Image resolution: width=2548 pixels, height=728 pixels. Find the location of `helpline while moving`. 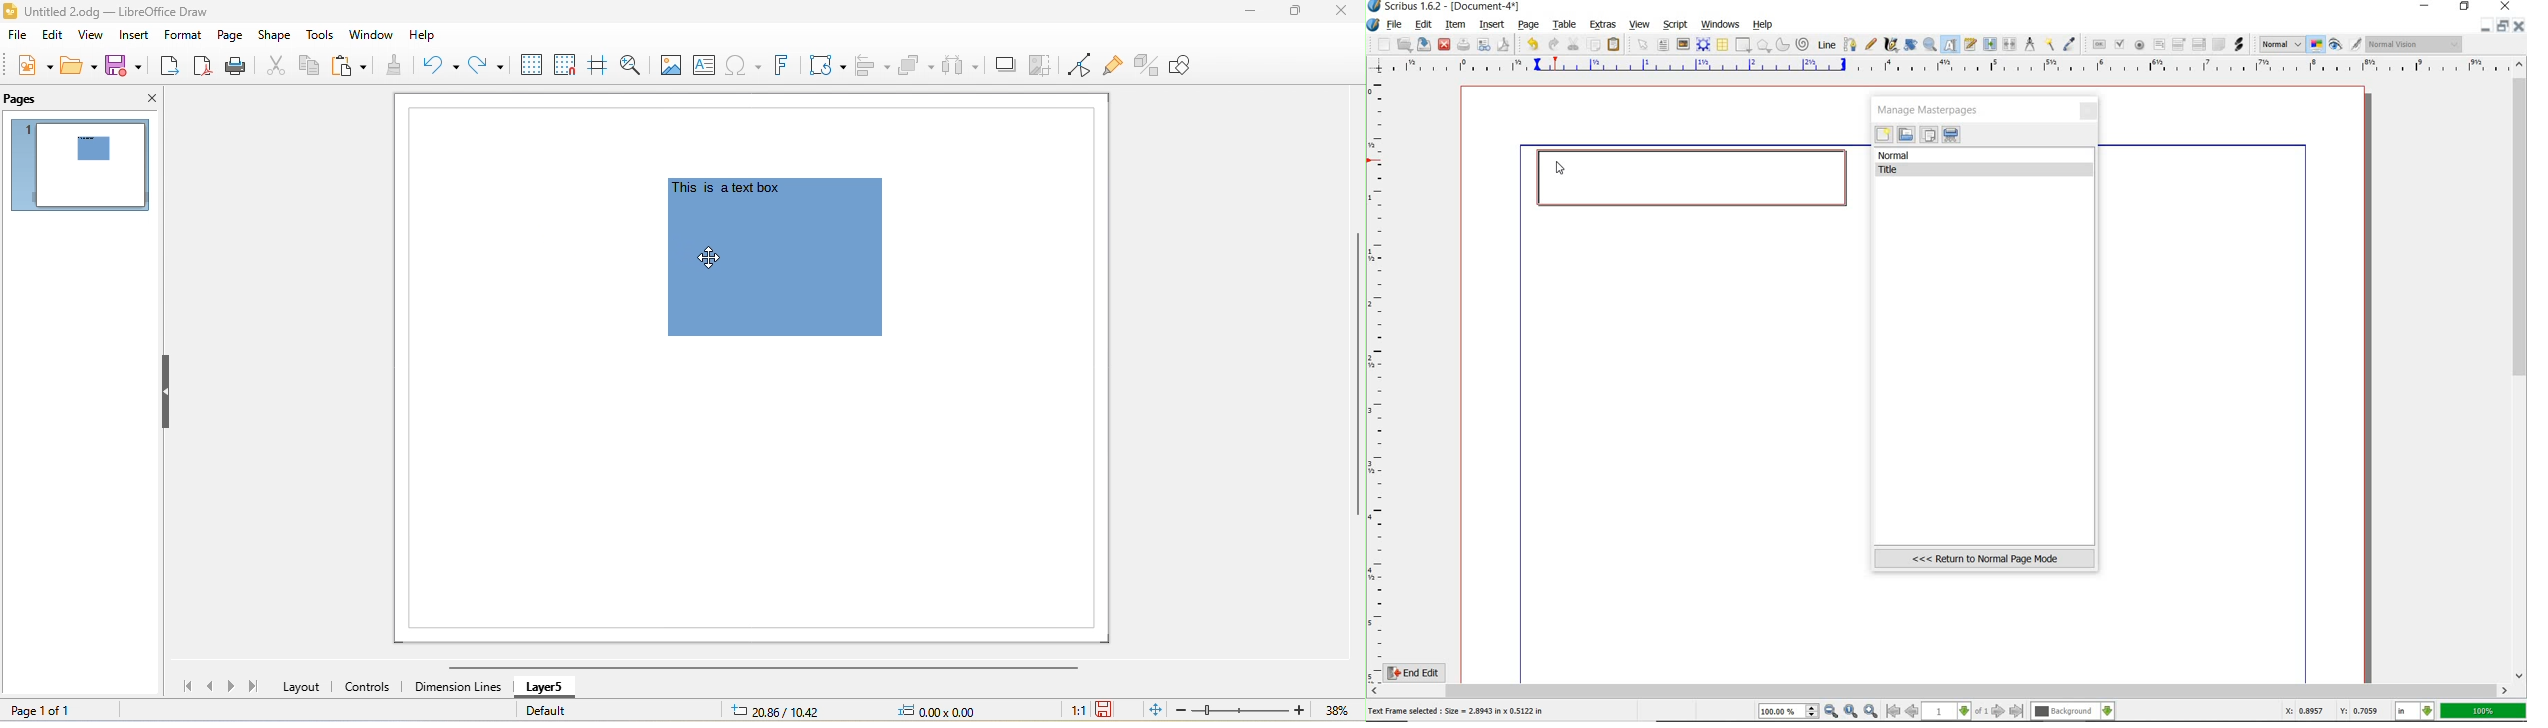

helpline while moving is located at coordinates (602, 65).